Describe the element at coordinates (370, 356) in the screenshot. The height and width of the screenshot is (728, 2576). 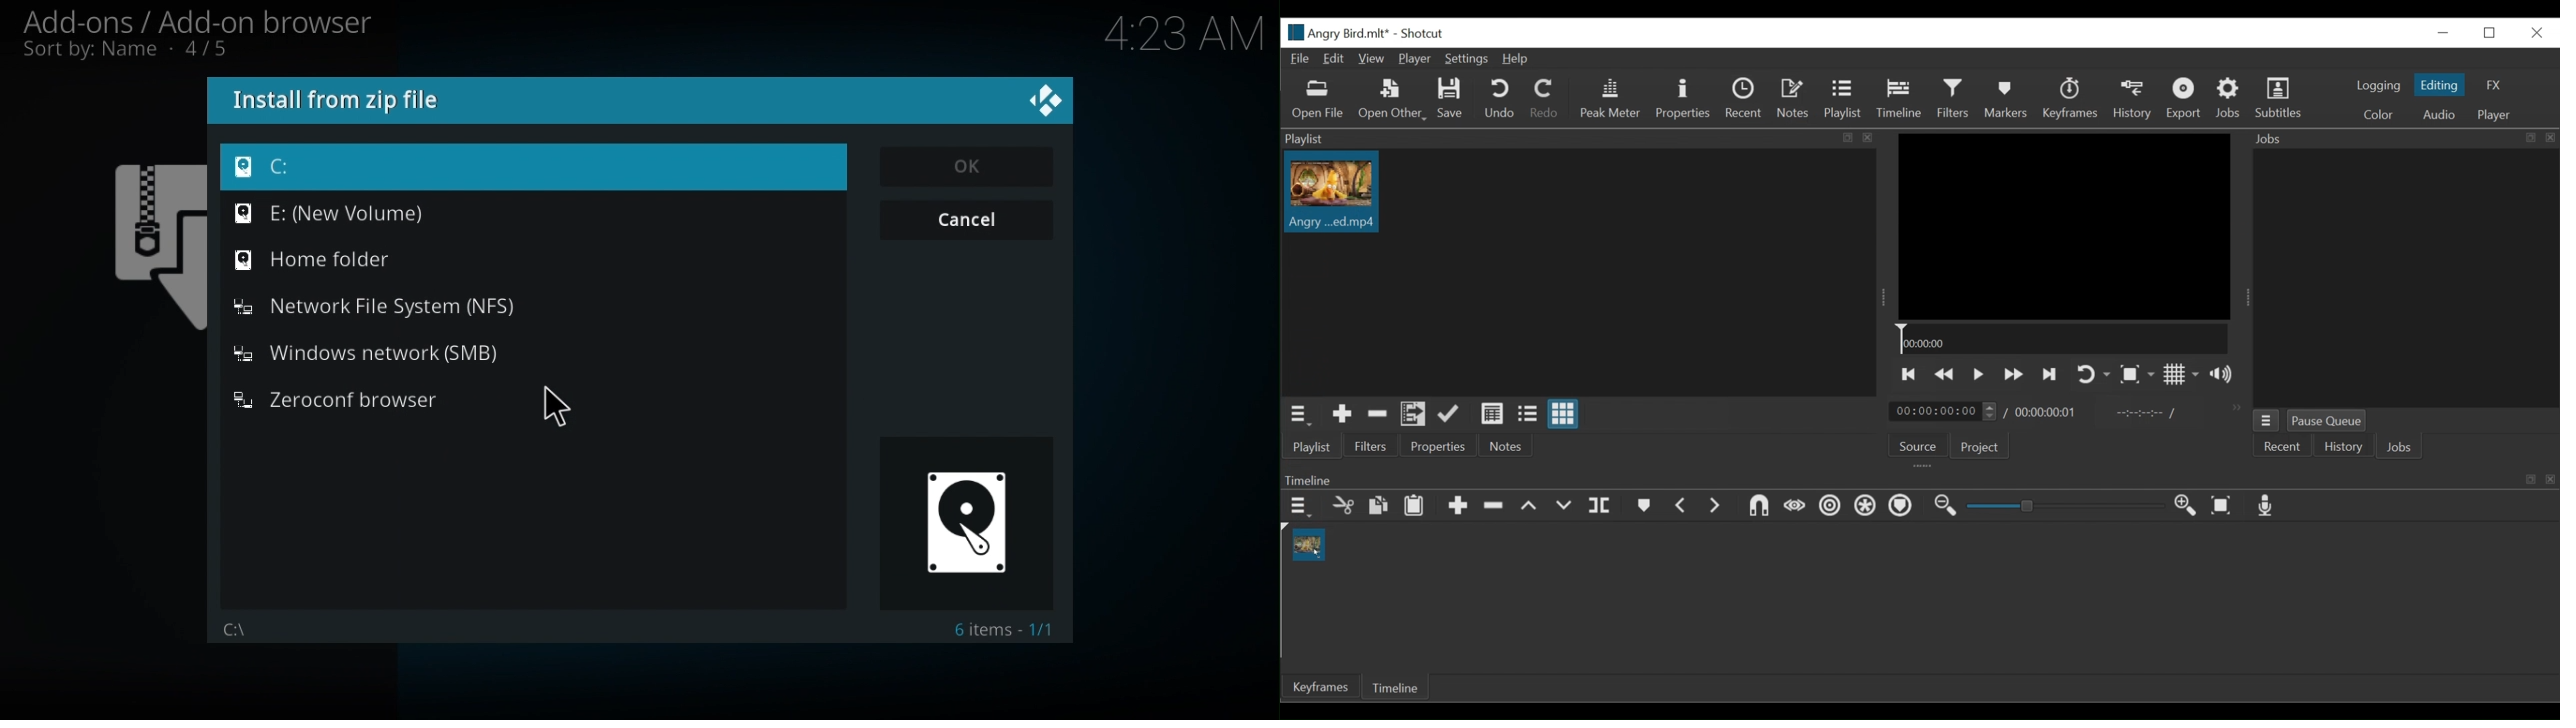
I see `Windows network` at that location.